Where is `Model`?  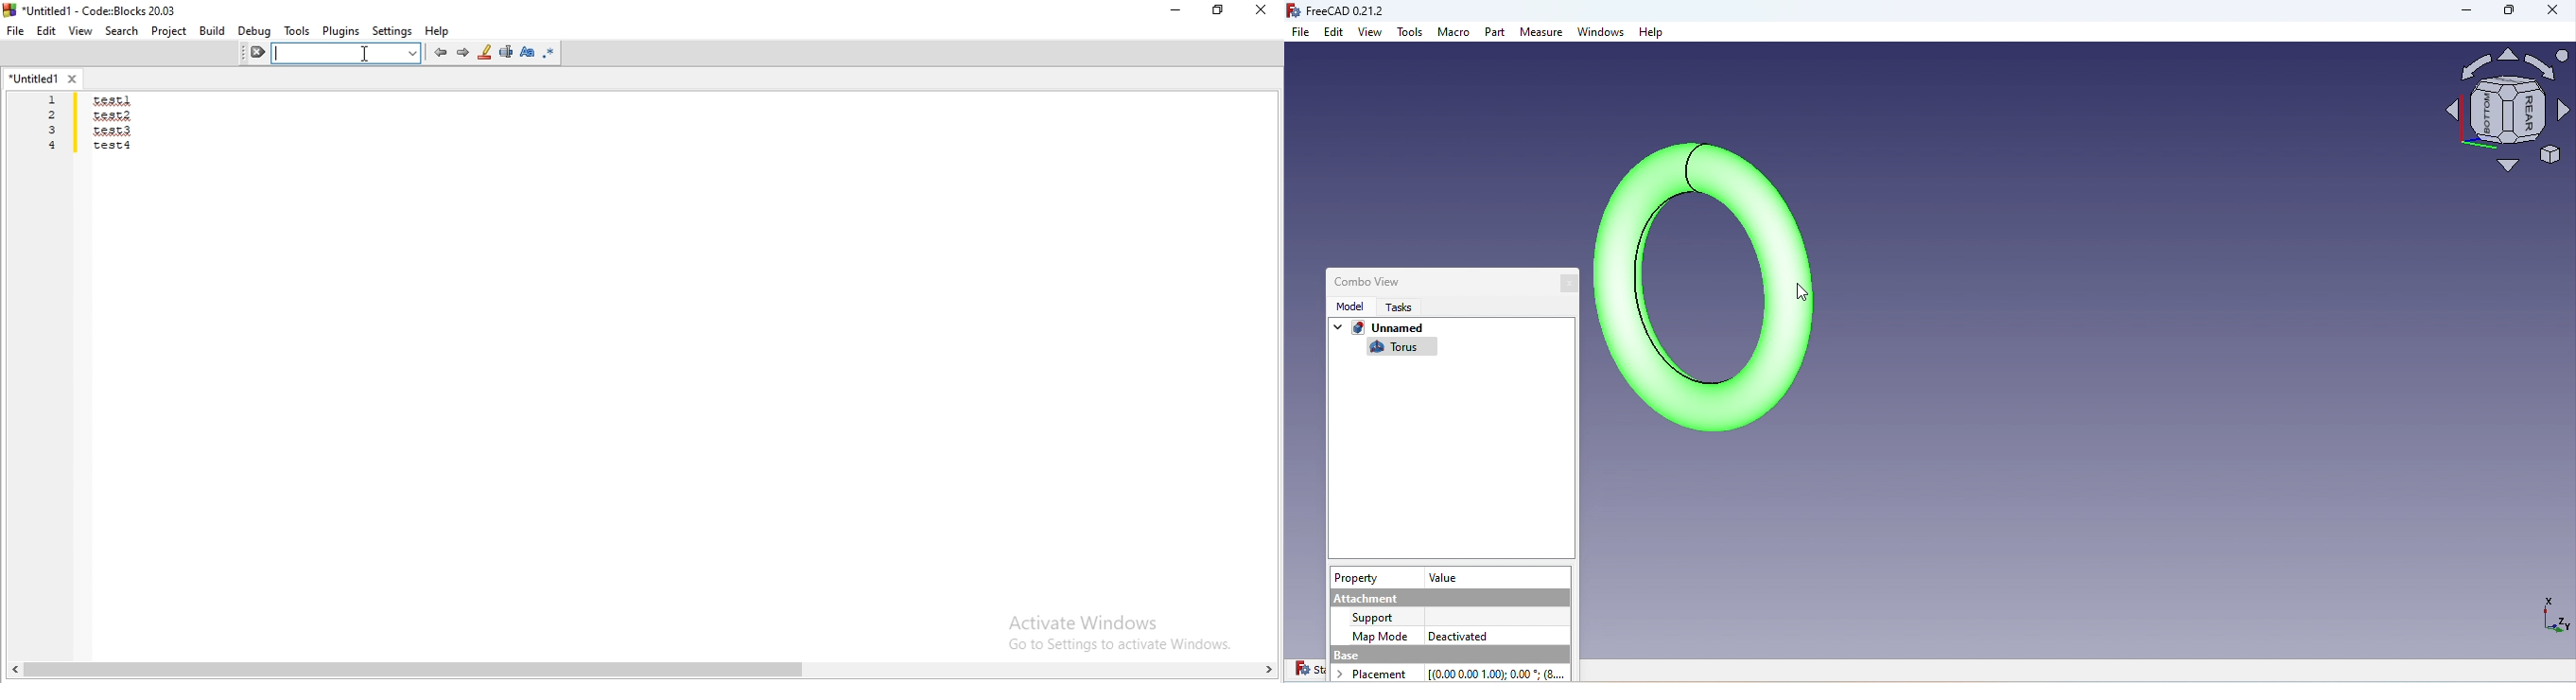 Model is located at coordinates (1347, 306).